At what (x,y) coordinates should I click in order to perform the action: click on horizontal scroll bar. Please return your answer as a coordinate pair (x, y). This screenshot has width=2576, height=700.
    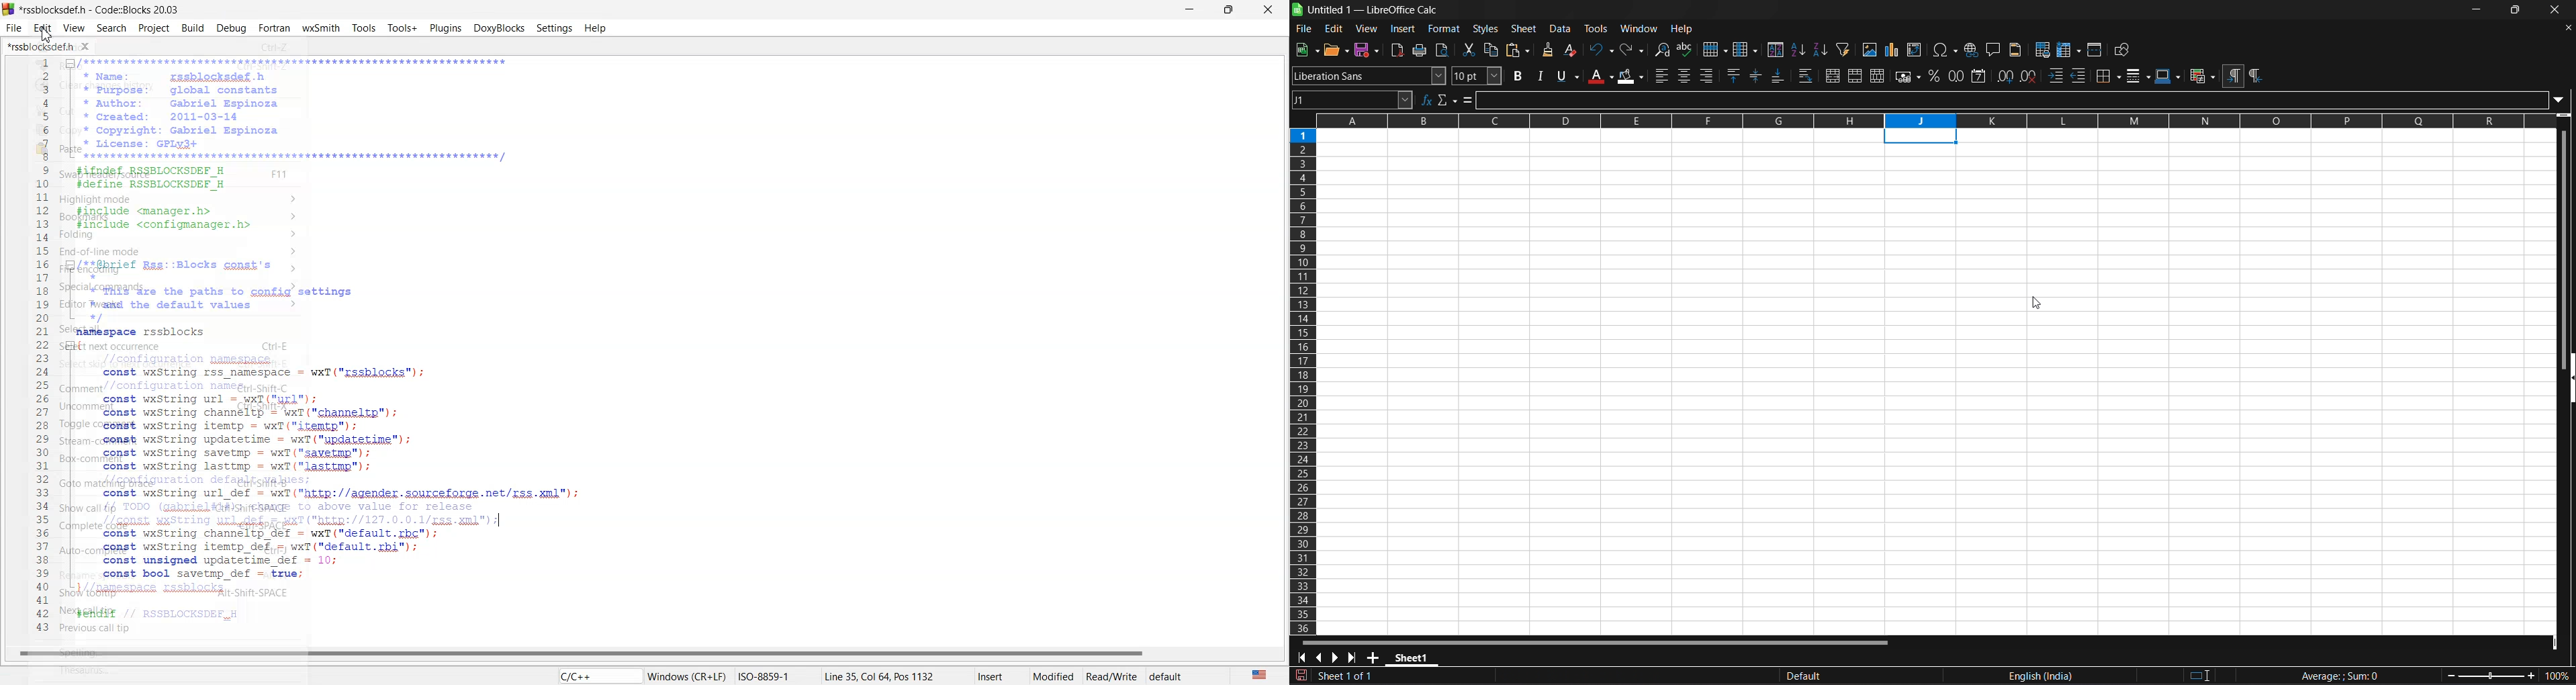
    Looking at the image, I should click on (1590, 641).